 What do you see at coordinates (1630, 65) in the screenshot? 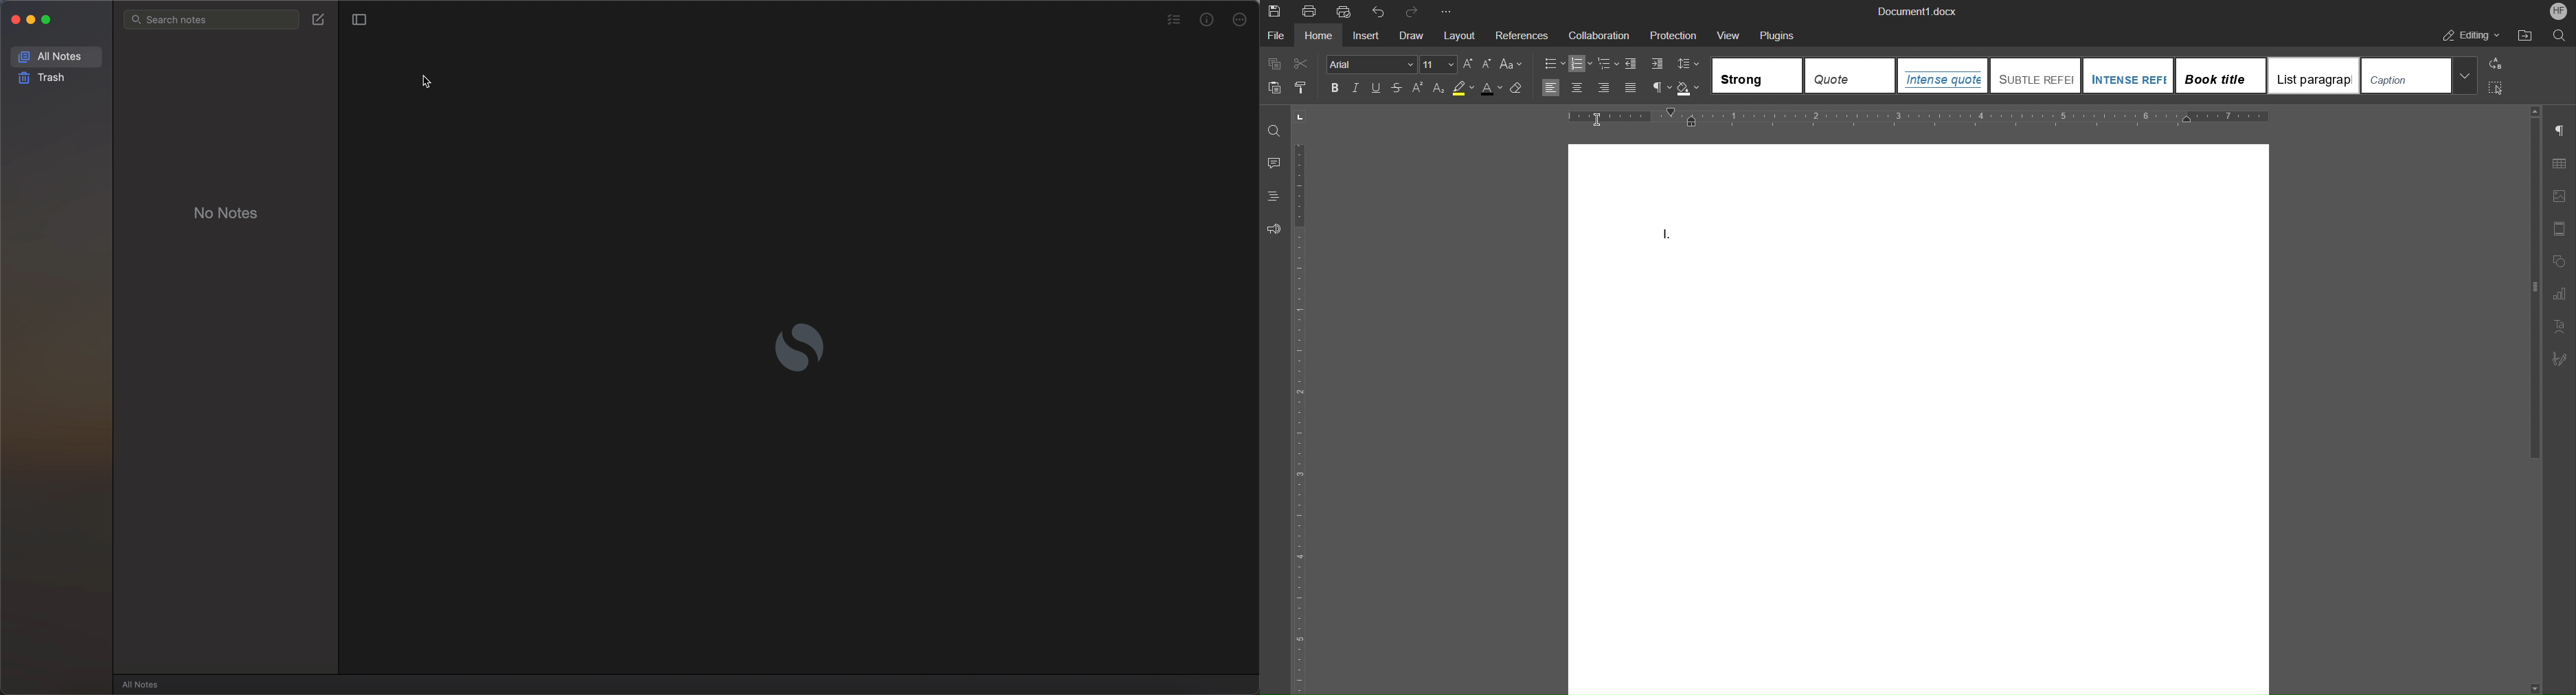
I see `Decrease Indent` at bounding box center [1630, 65].